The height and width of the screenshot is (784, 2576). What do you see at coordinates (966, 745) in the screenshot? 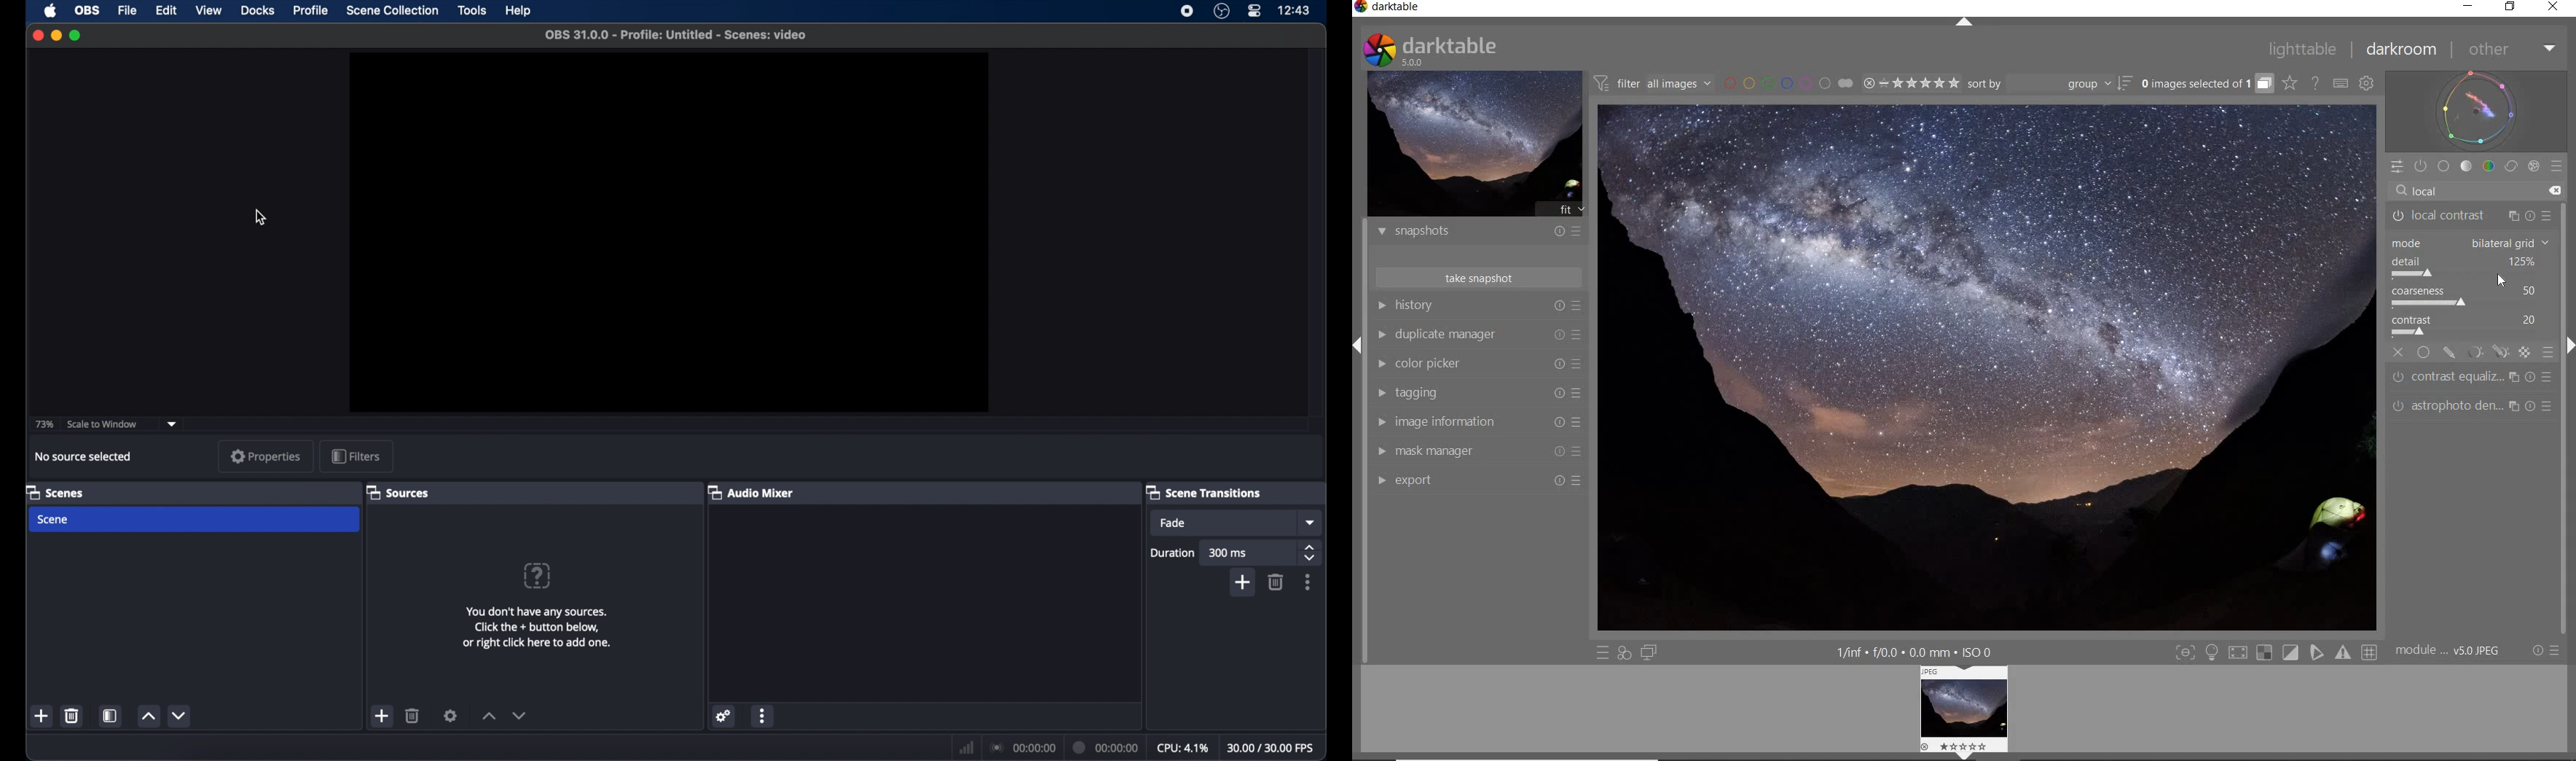
I see `network` at bounding box center [966, 745].